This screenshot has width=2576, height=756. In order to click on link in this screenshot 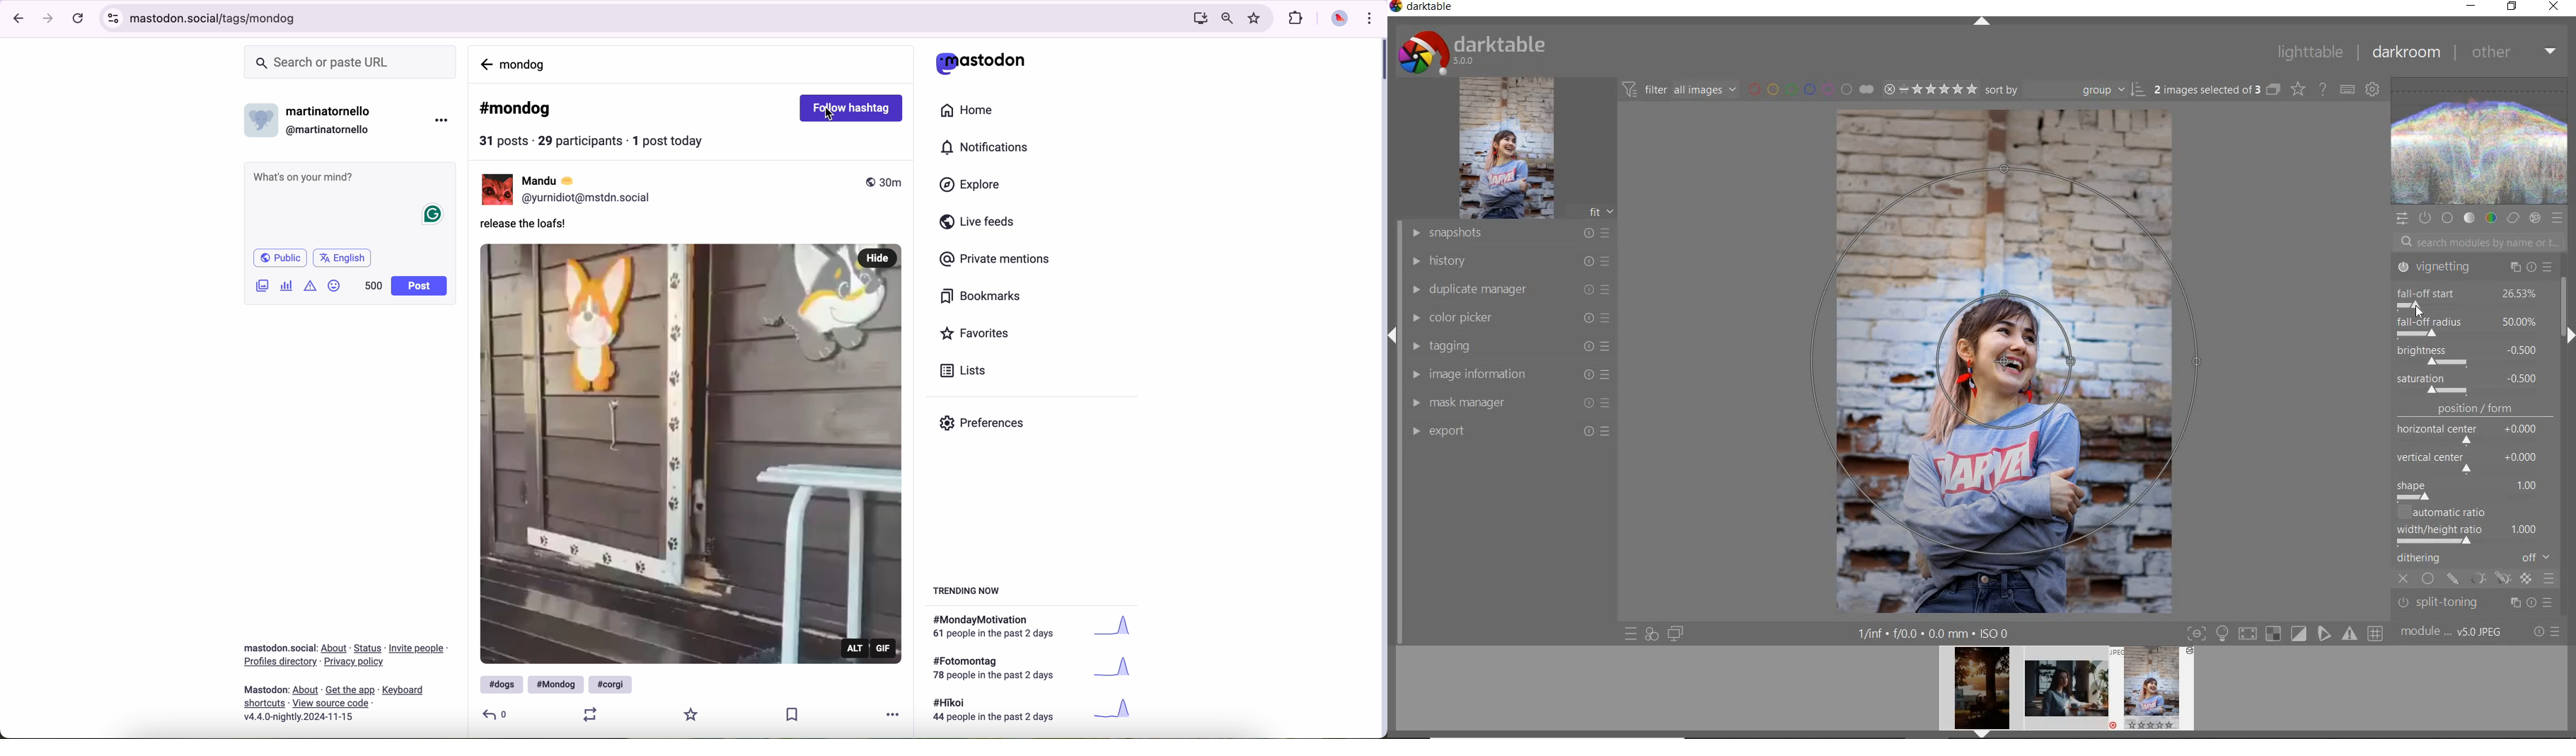, I will do `click(280, 662)`.